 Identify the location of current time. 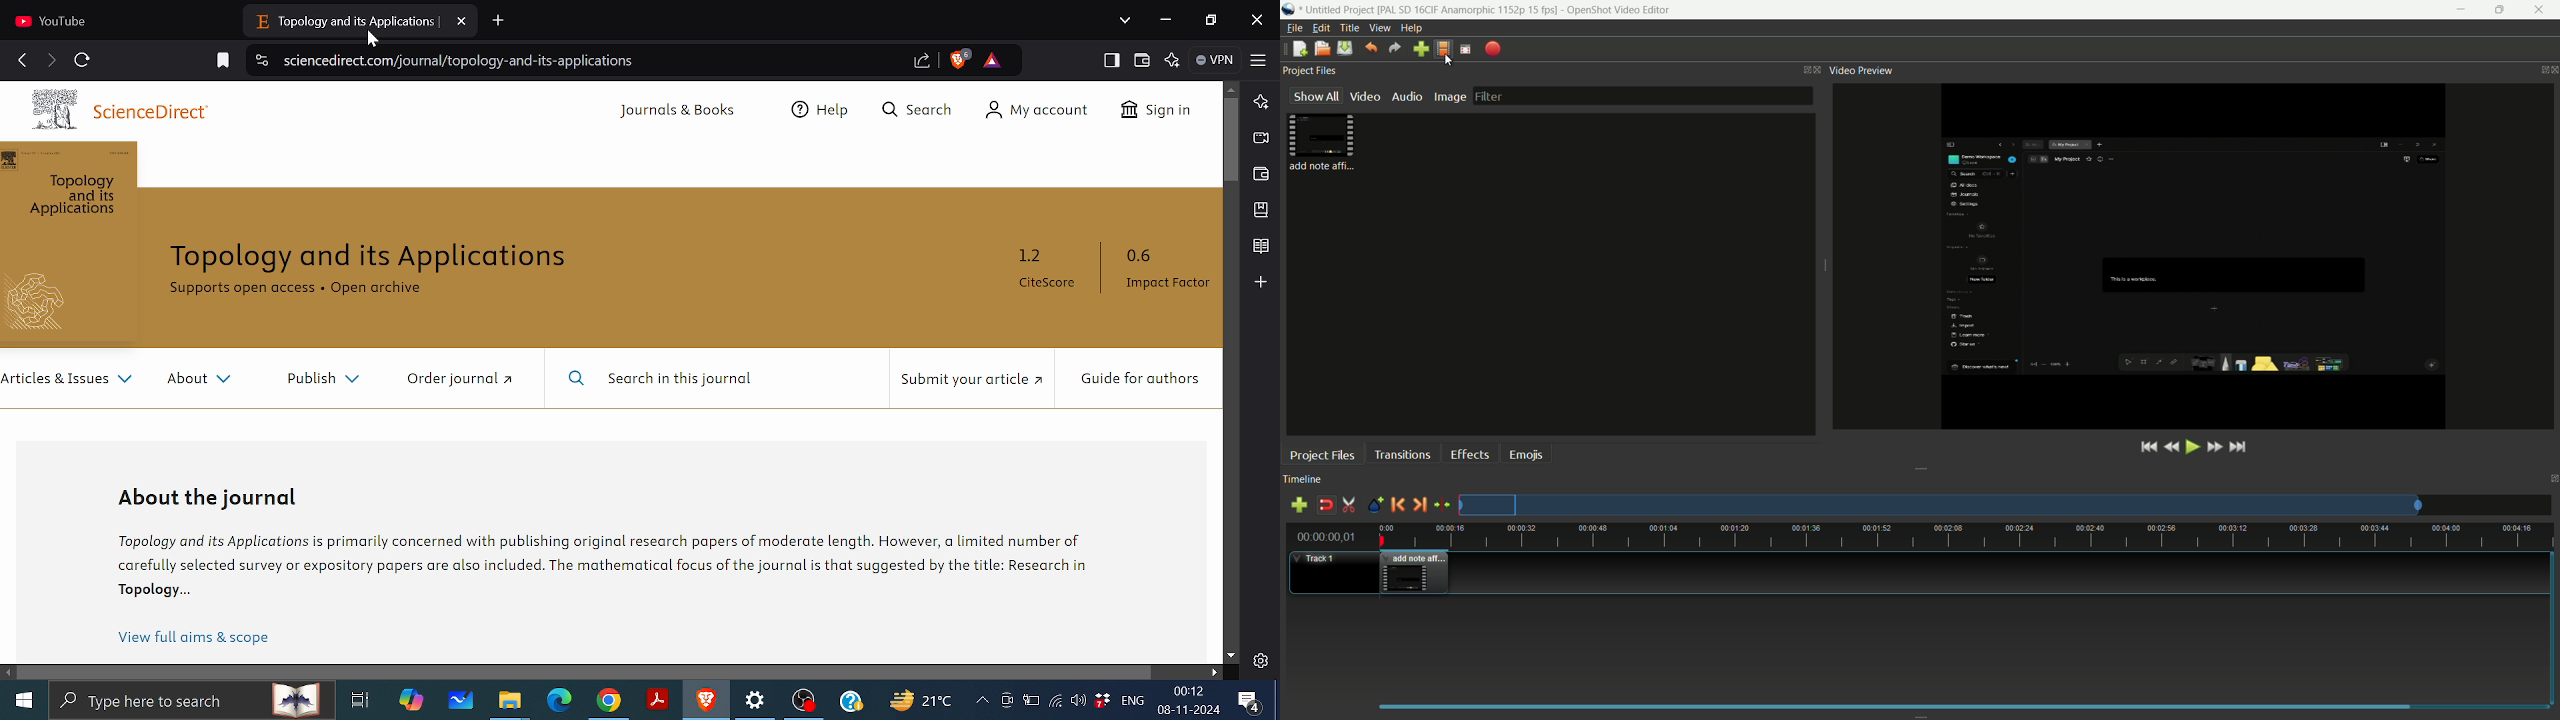
(1323, 538).